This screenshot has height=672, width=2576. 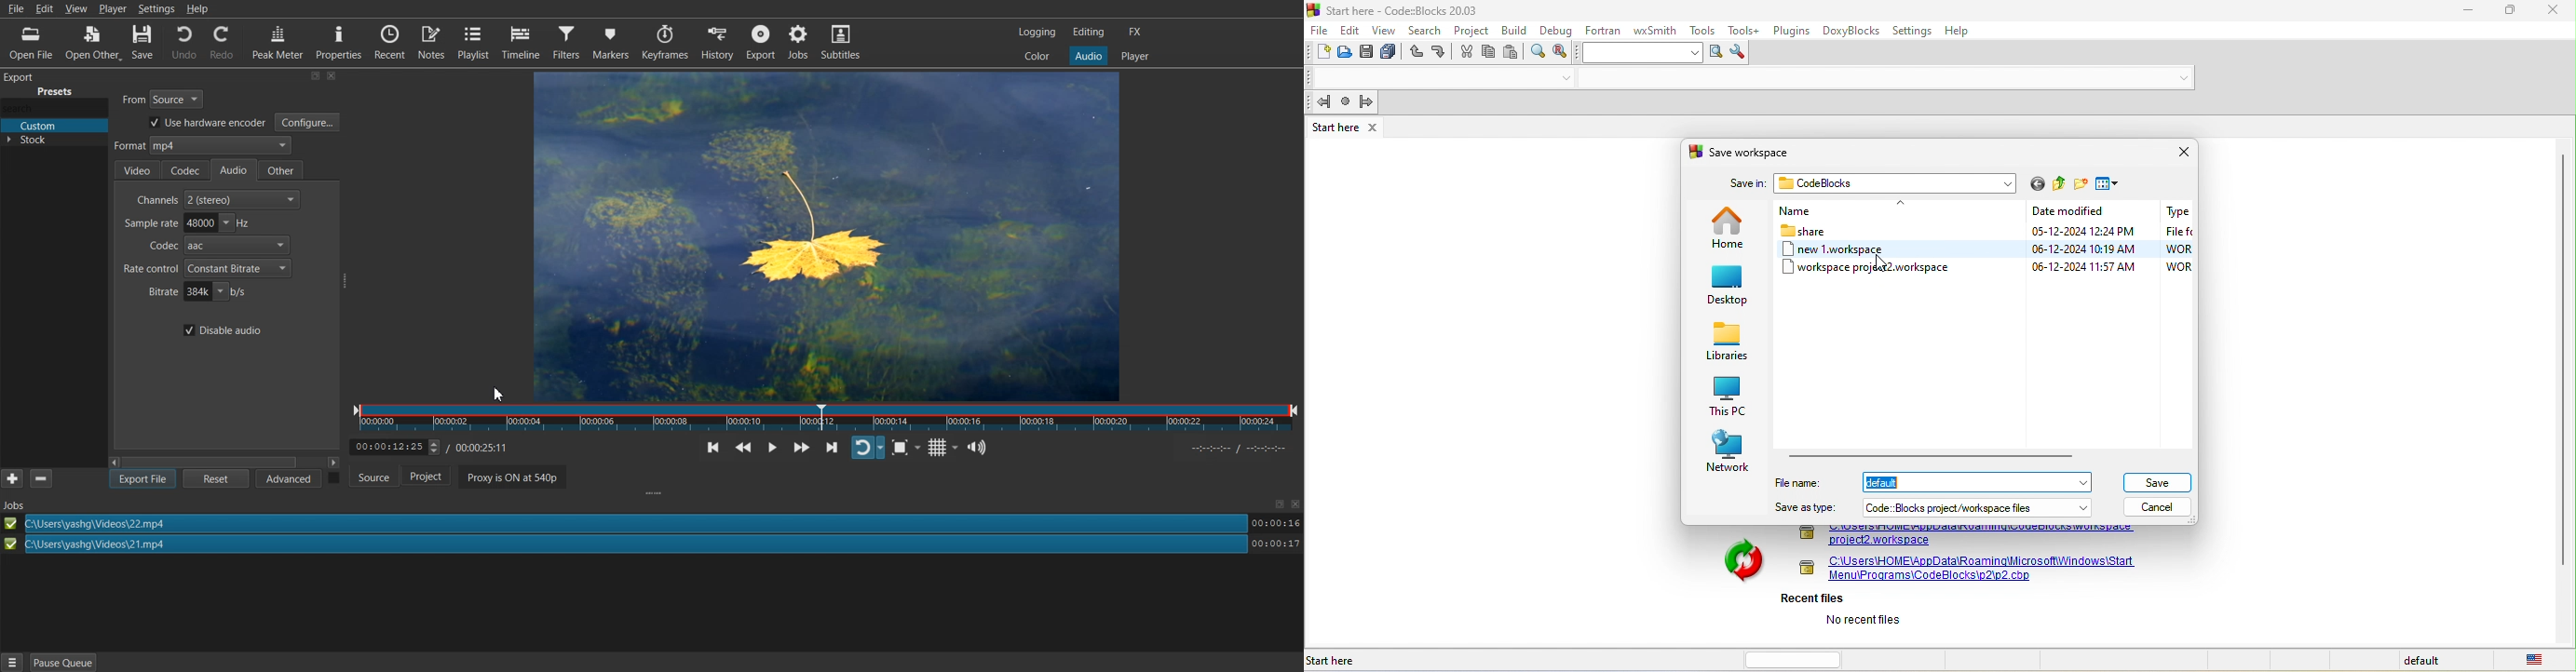 I want to click on fortran, so click(x=1603, y=29).